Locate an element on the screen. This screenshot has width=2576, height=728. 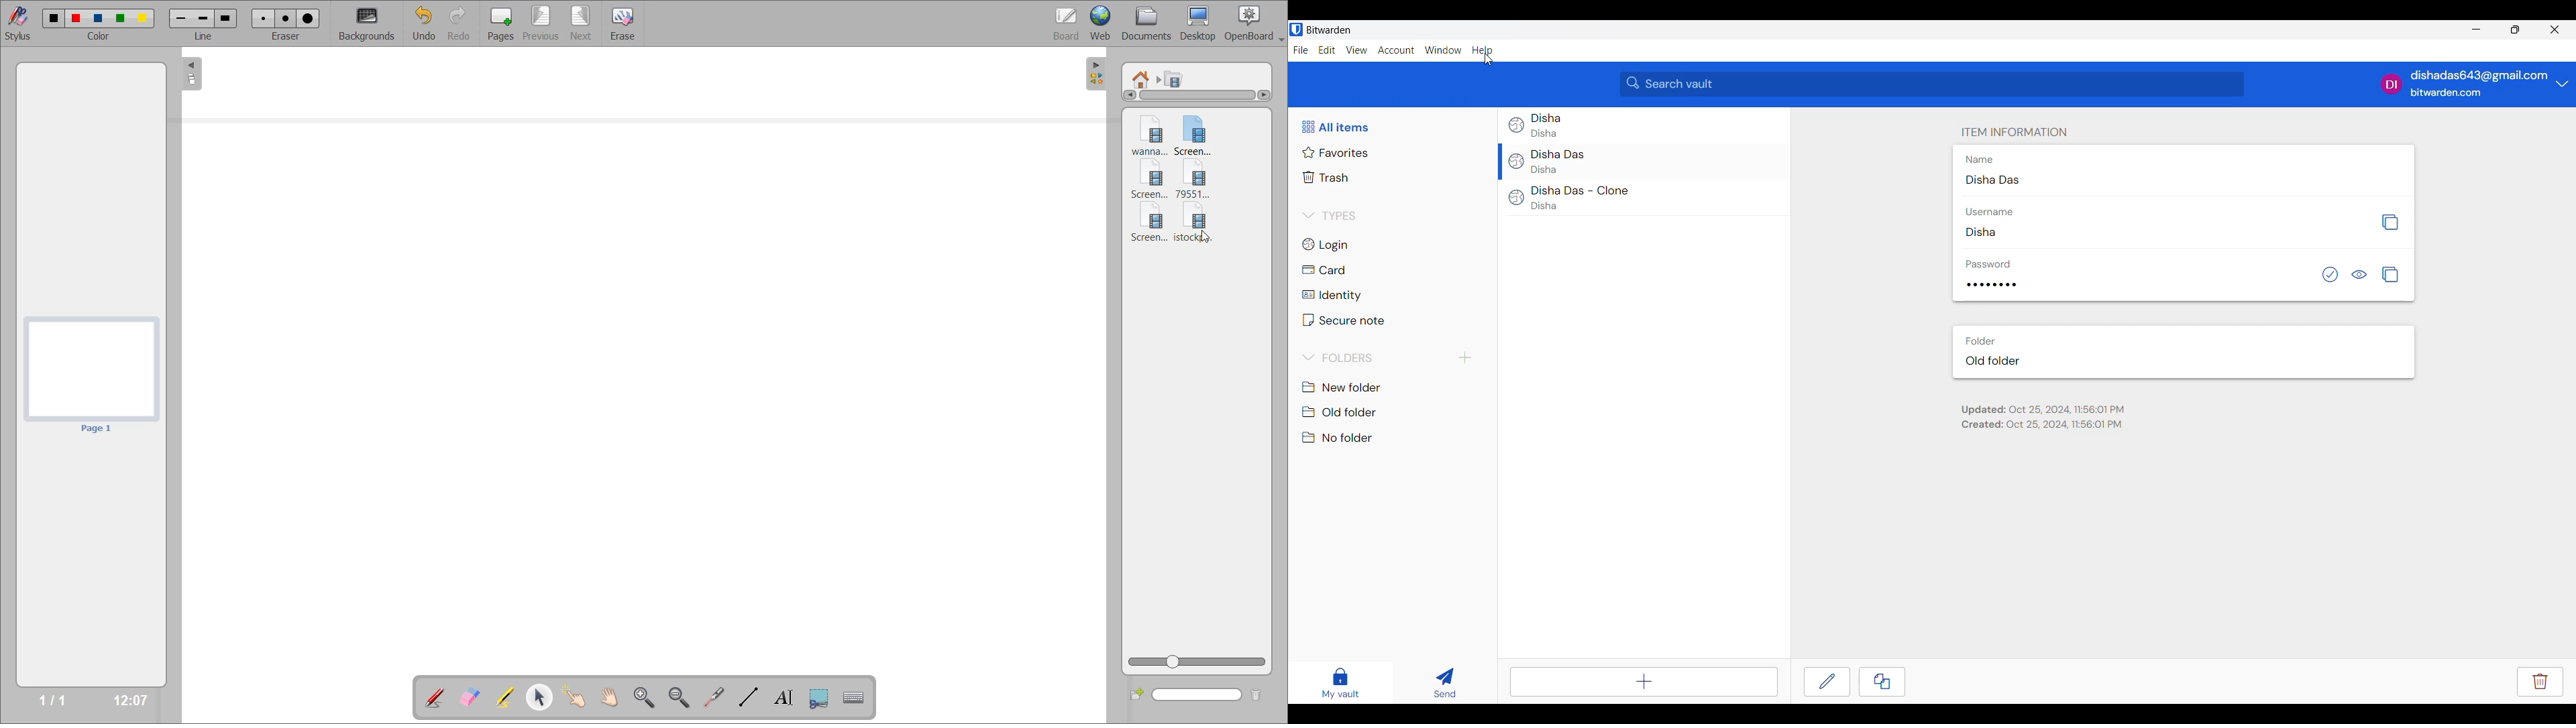
New folder is located at coordinates (1342, 387).